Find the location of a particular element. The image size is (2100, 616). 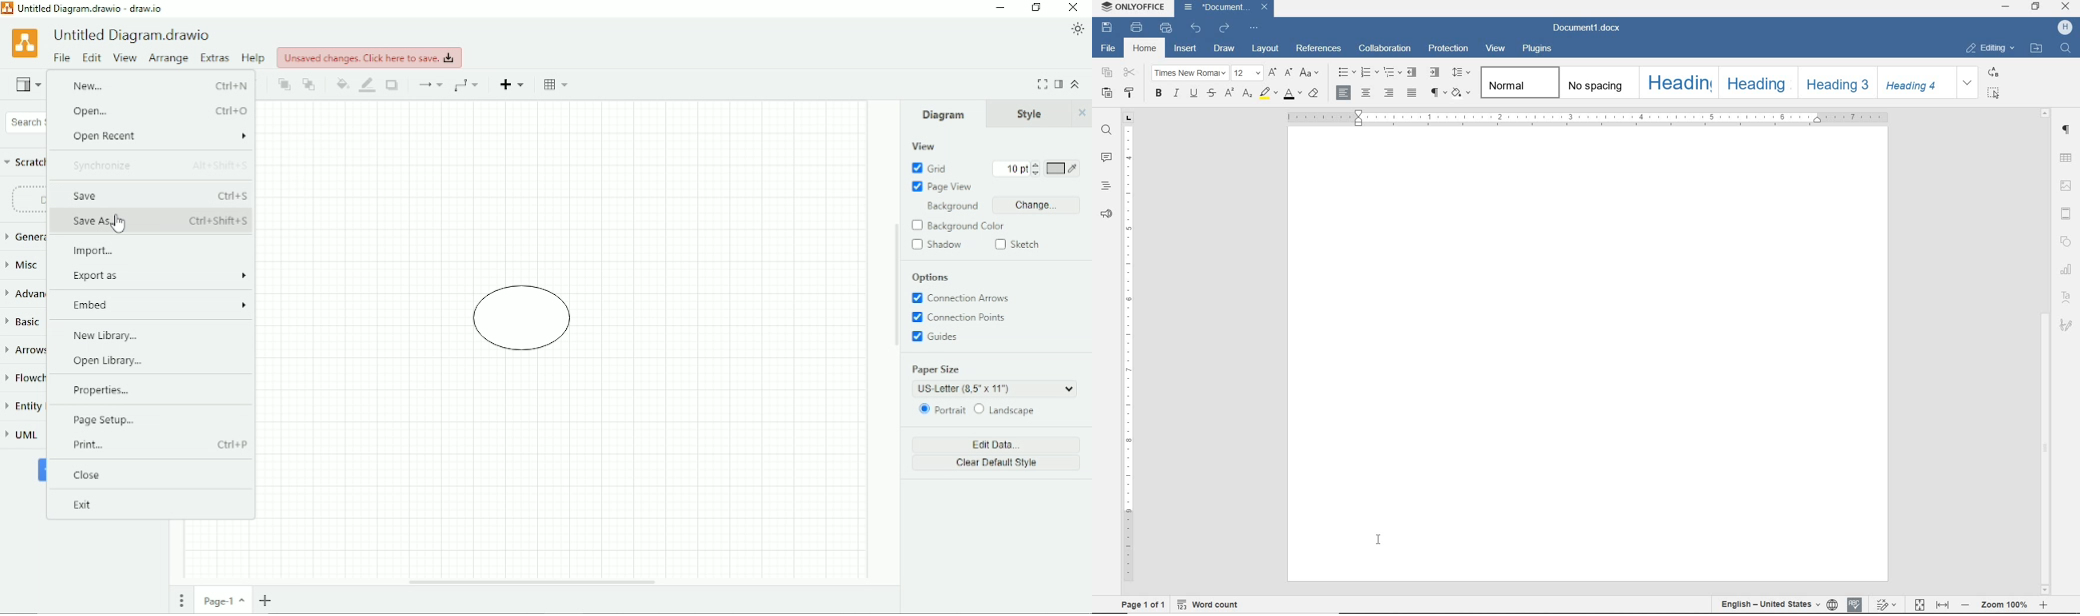

ITALIC is located at coordinates (1176, 93).